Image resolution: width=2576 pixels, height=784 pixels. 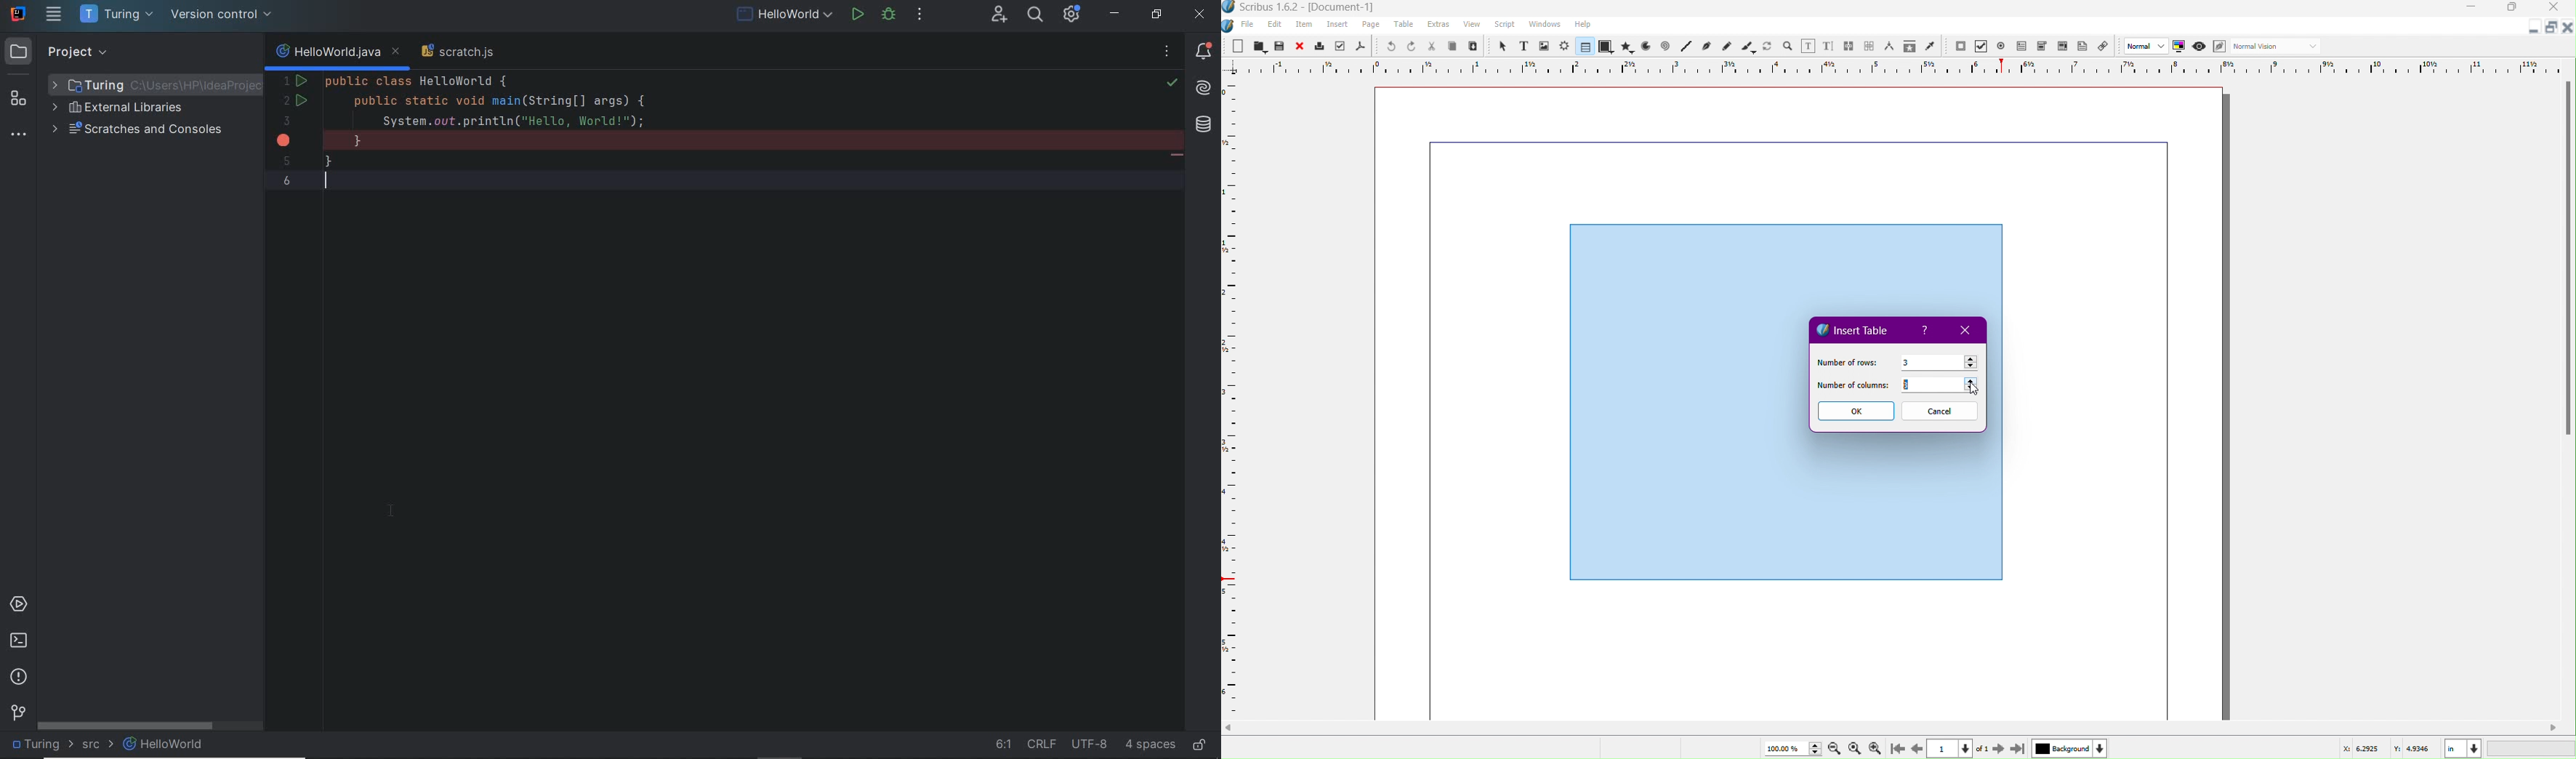 I want to click on Maximize, so click(x=2515, y=9).